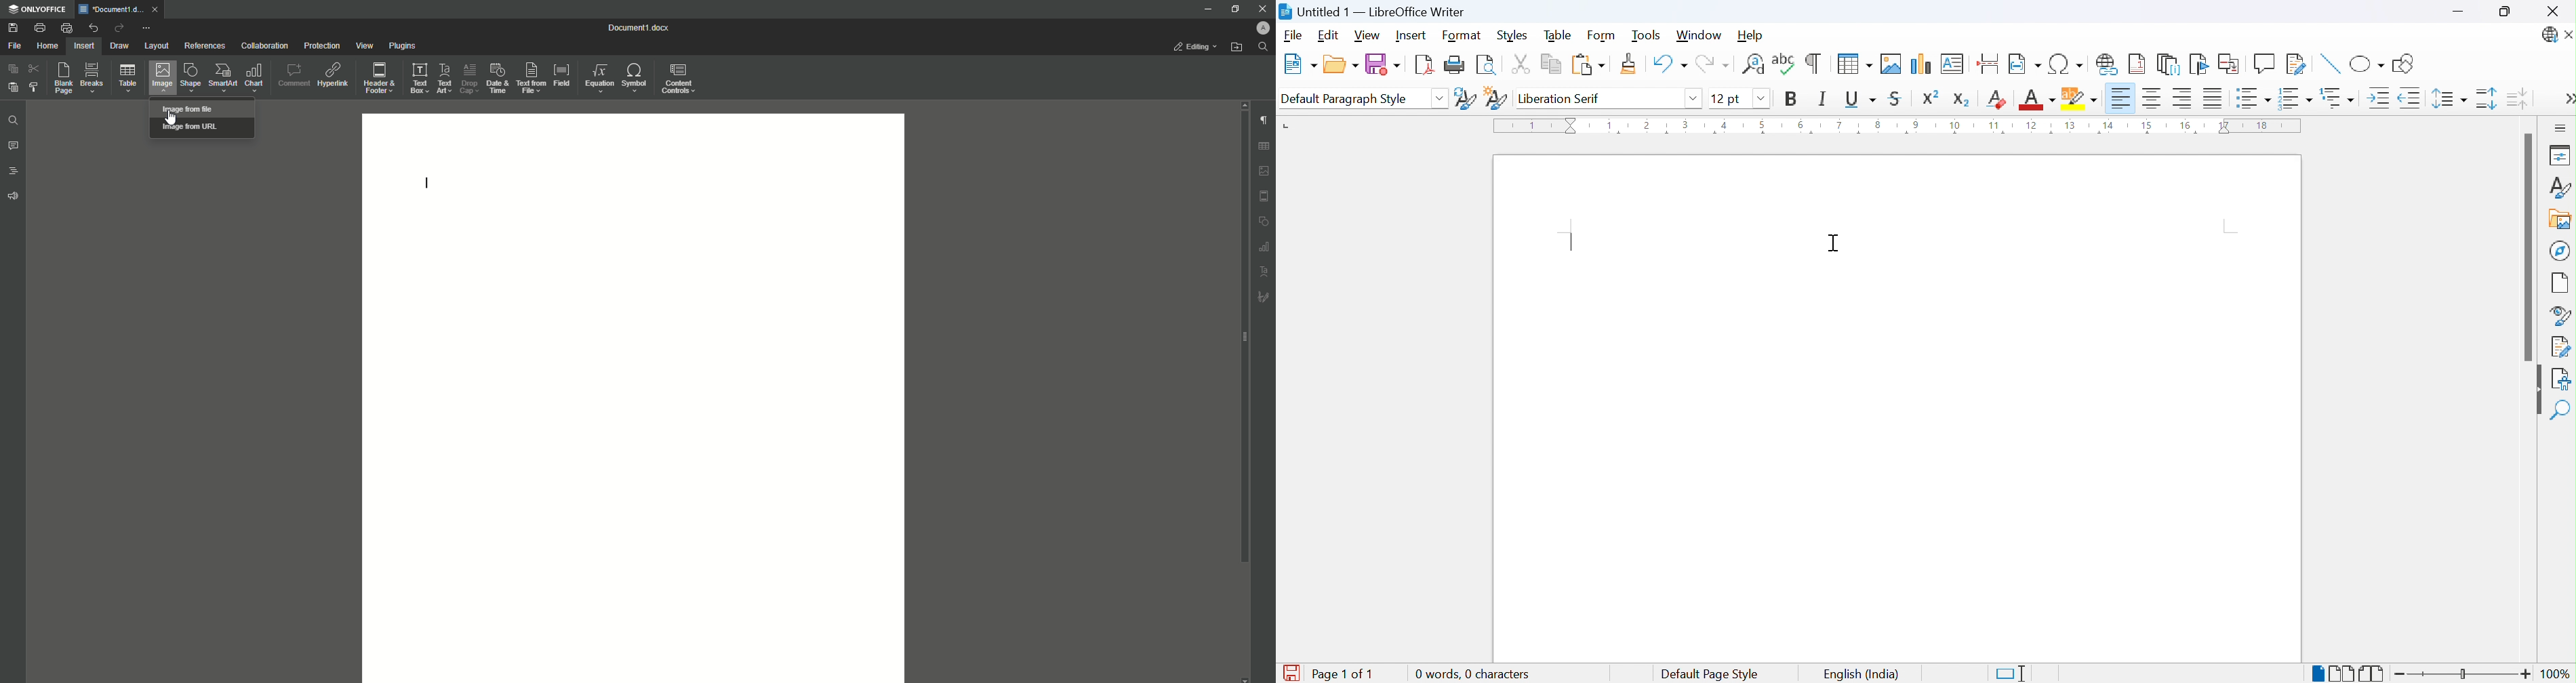 This screenshot has height=700, width=2576. Describe the element at coordinates (2121, 99) in the screenshot. I see `Align left` at that location.